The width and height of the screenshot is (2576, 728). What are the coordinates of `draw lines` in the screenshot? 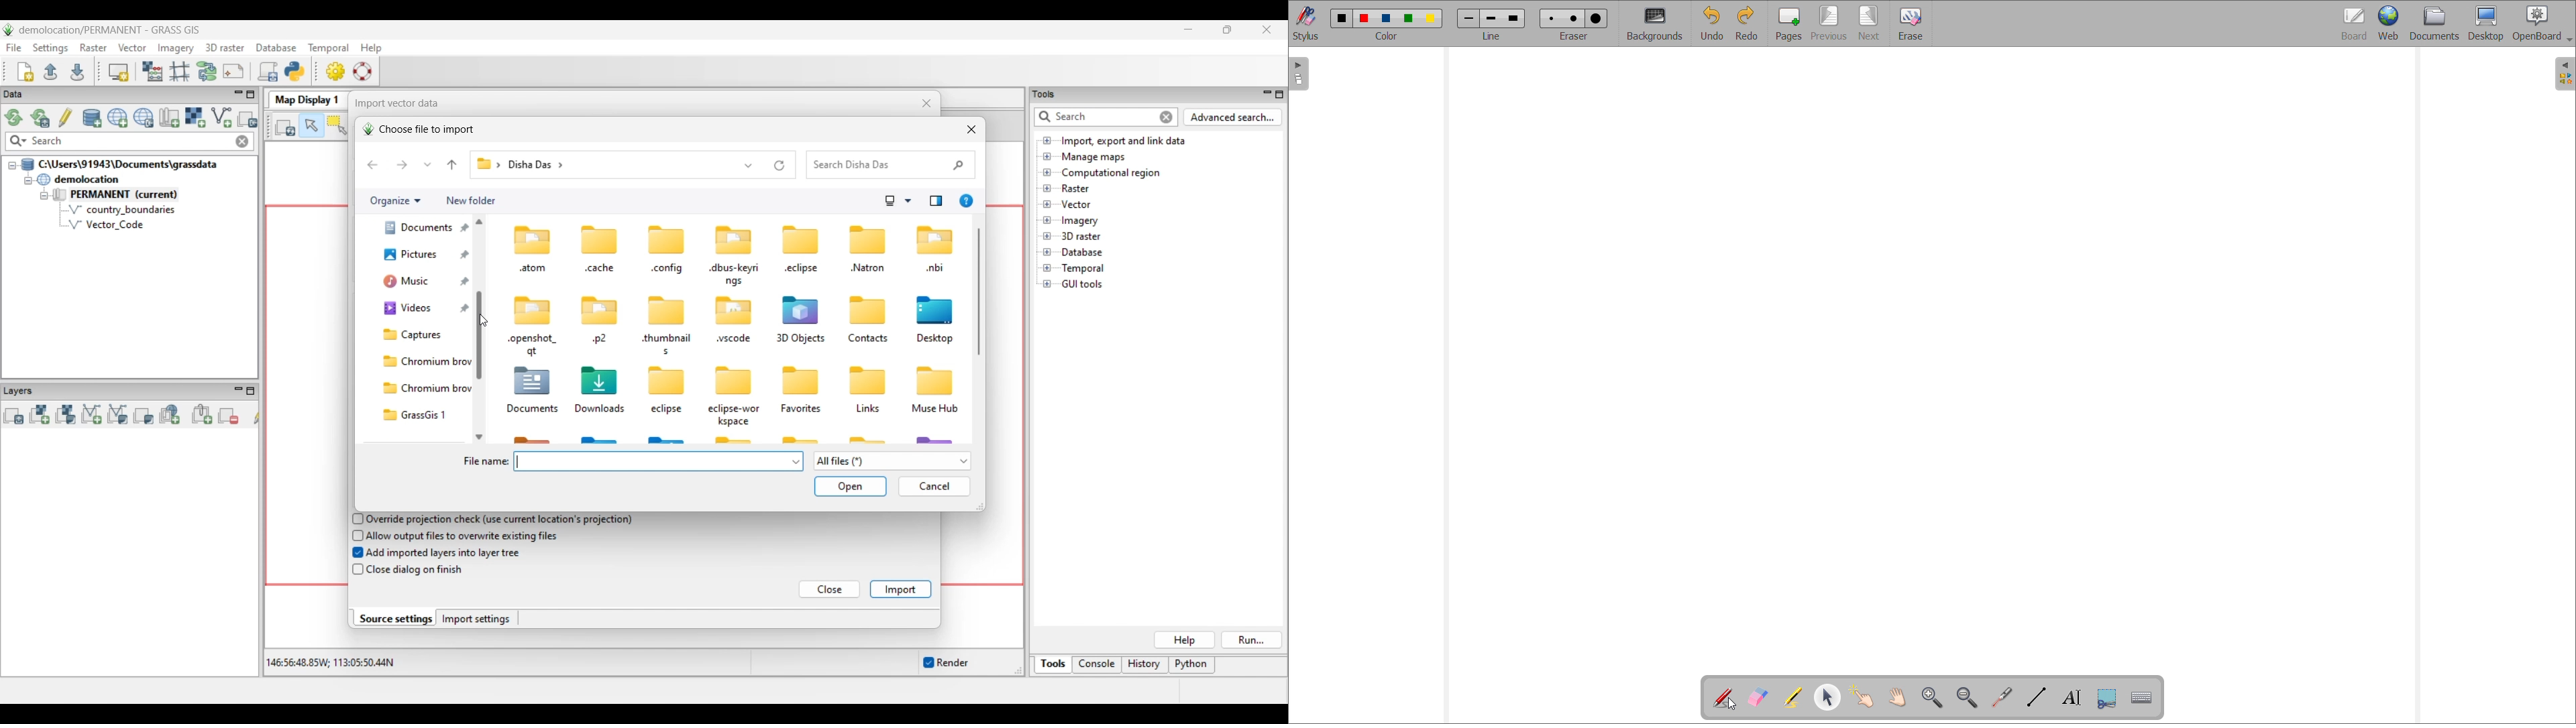 It's located at (2037, 697).